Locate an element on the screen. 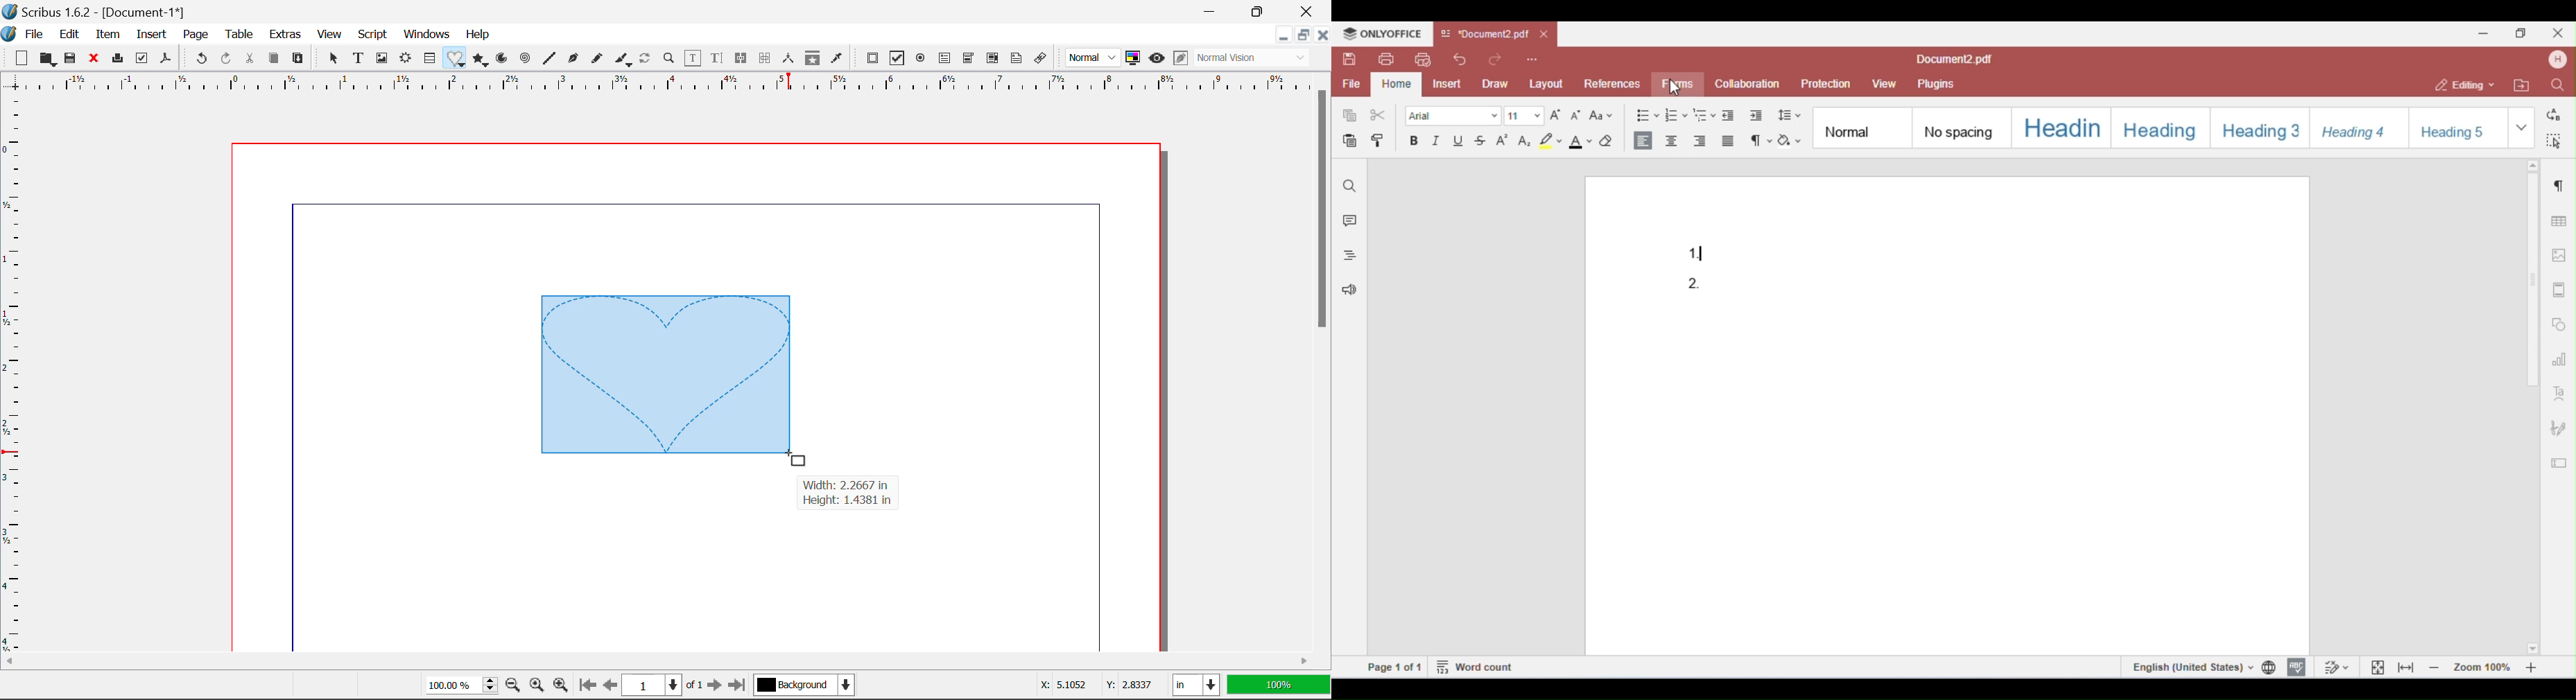 Image resolution: width=2576 pixels, height=700 pixels. Scribus 1.6.2 - [Document-1*] is located at coordinates (97, 12).